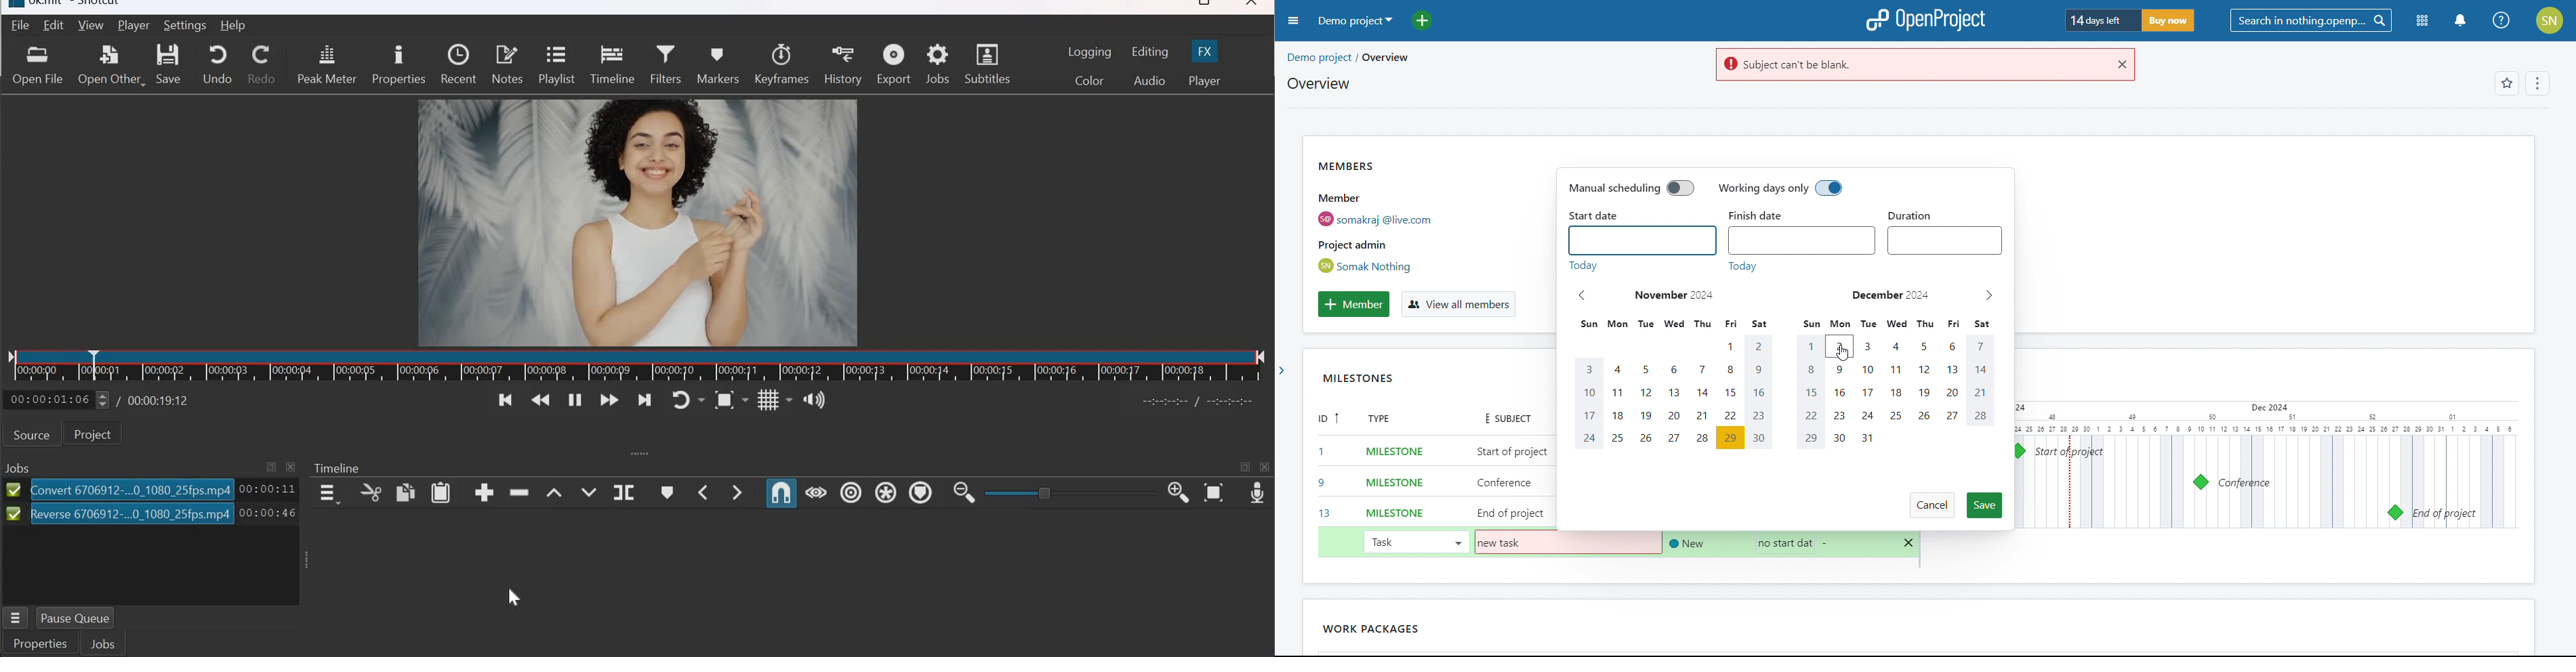  I want to click on Recent, so click(458, 64).